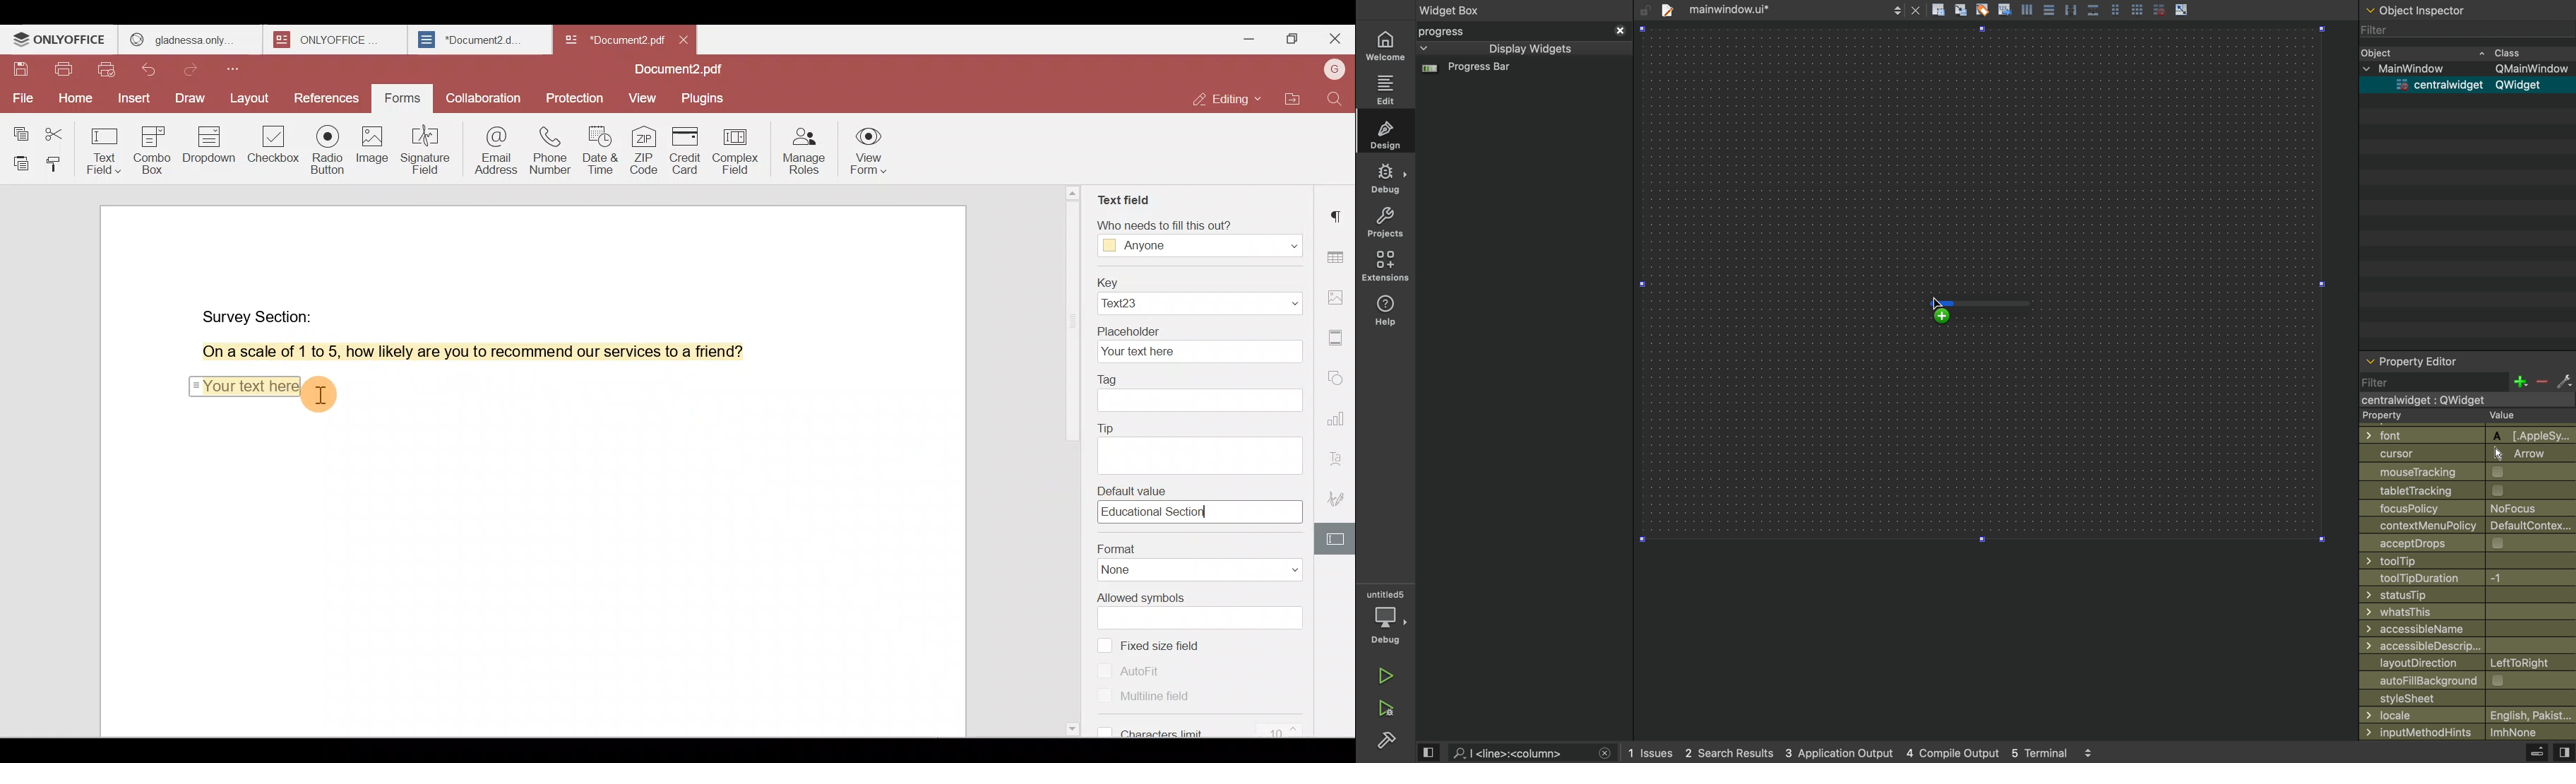 This screenshot has height=784, width=2576. Describe the element at coordinates (1338, 215) in the screenshot. I see `Paragraph settings` at that location.